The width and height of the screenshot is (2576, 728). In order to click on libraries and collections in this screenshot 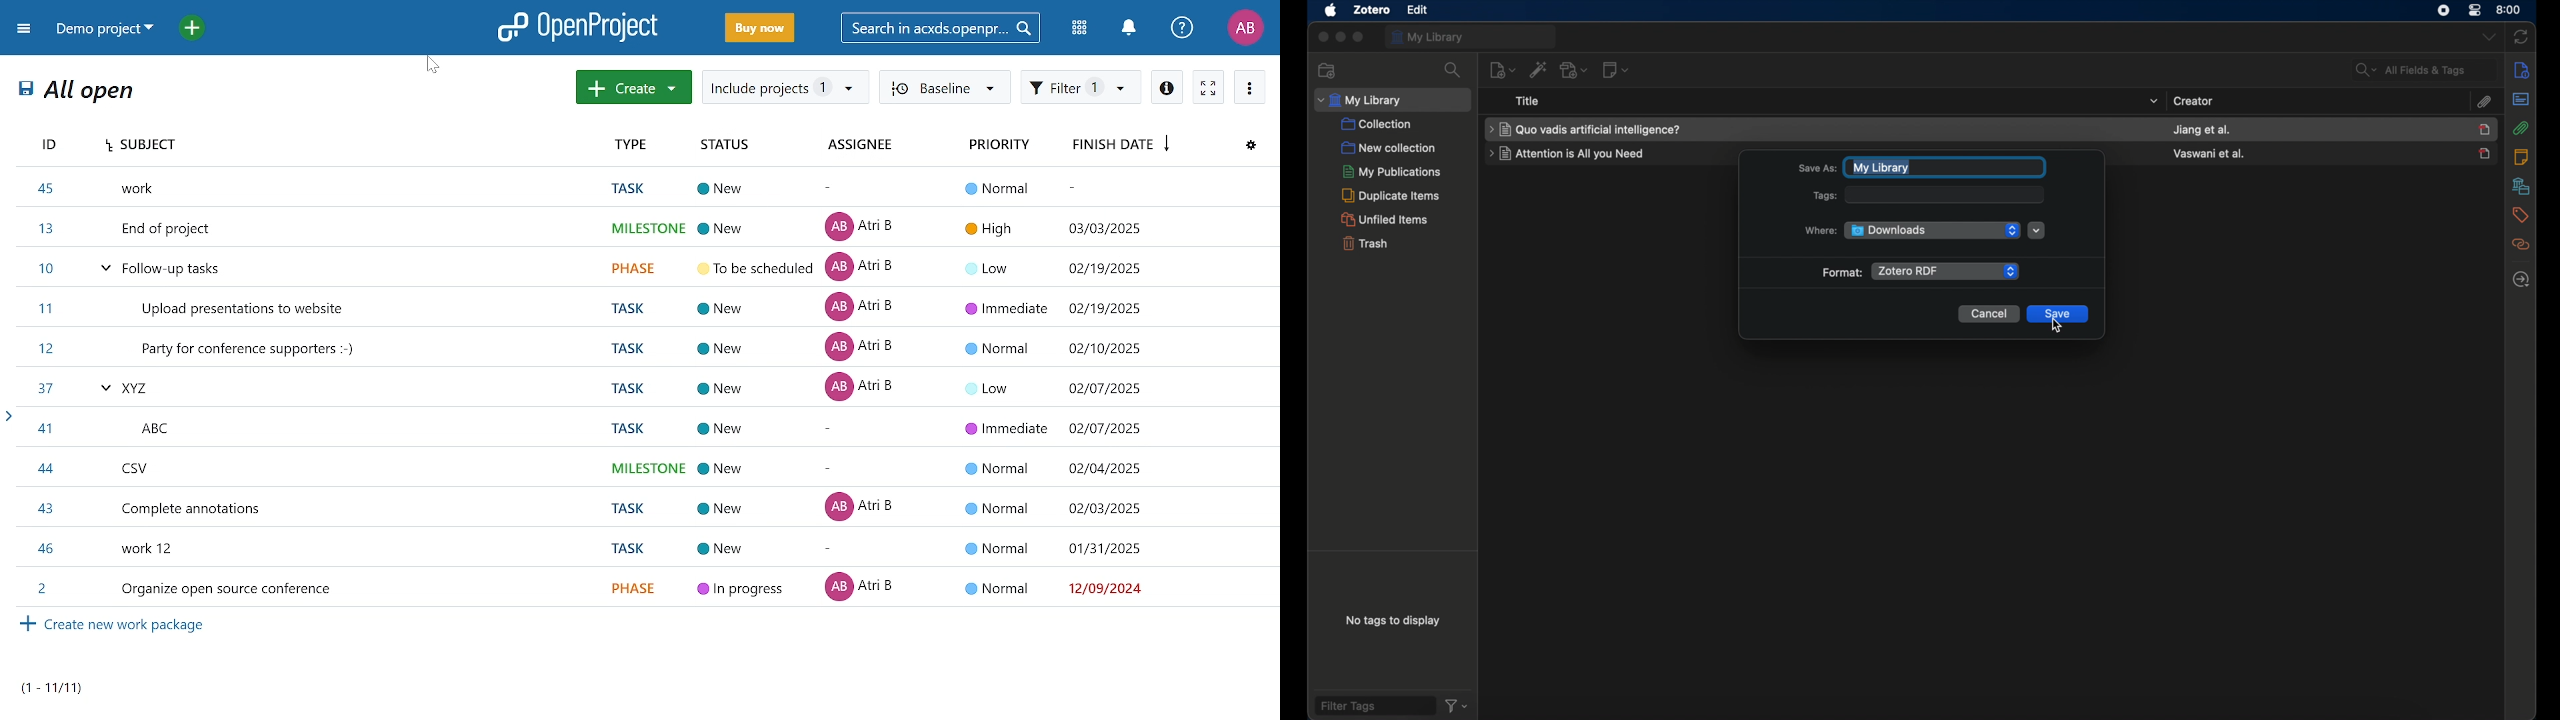, I will do `click(2519, 187)`.